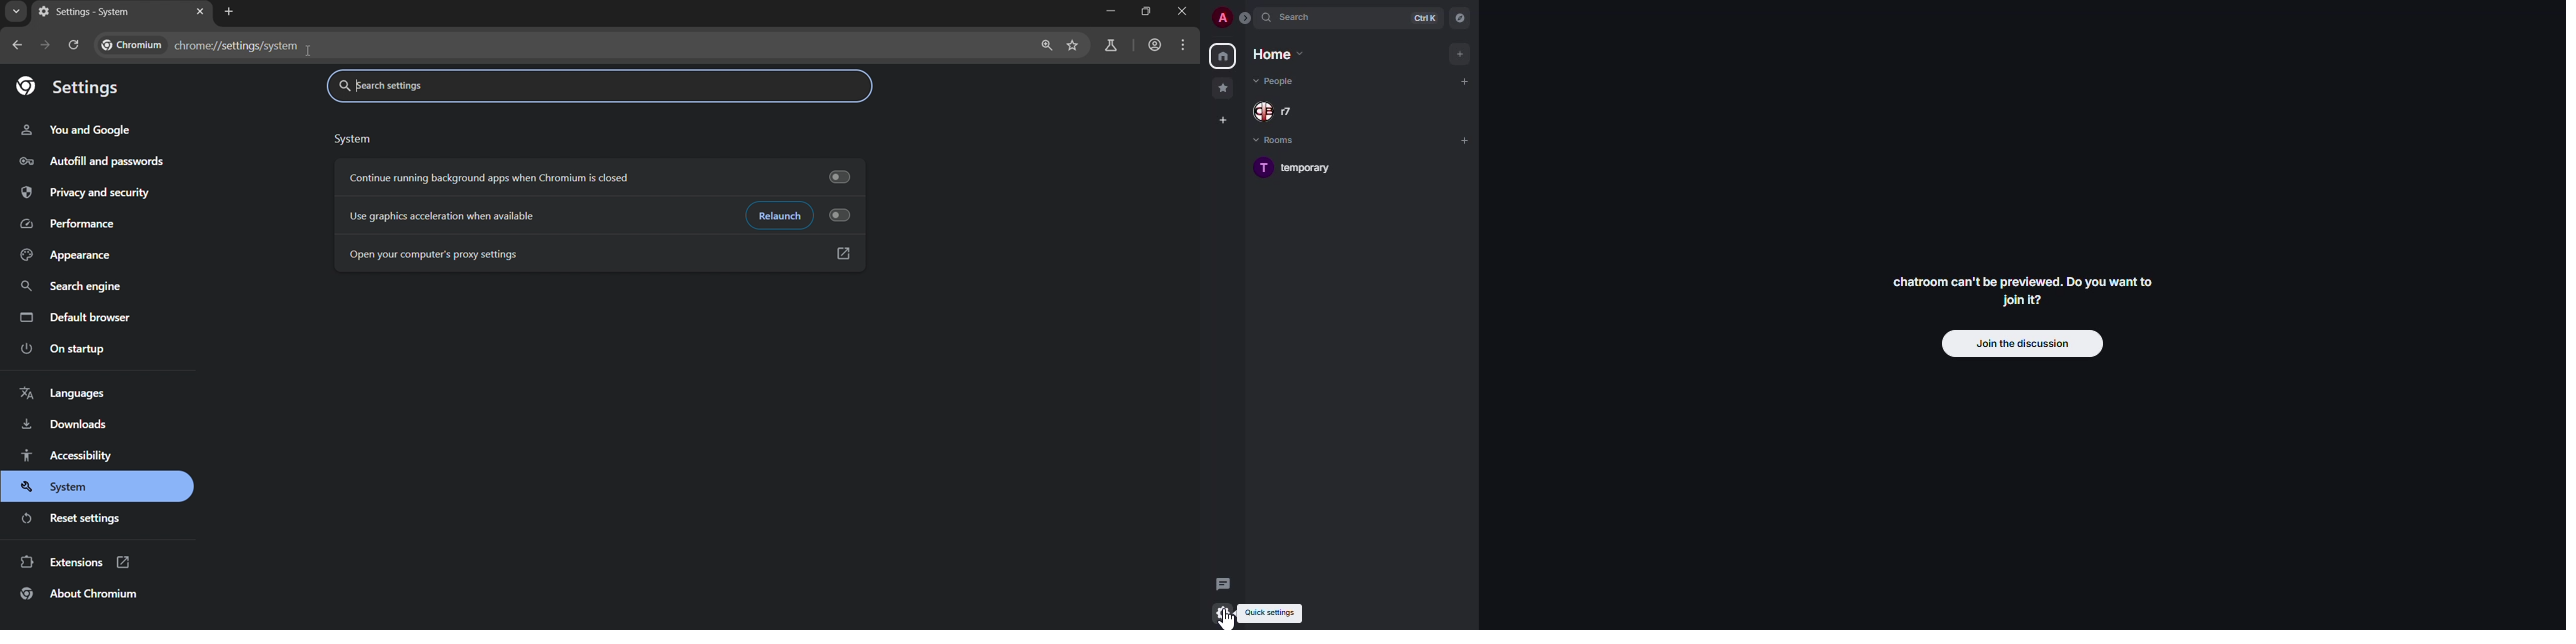 Image resolution: width=2576 pixels, height=644 pixels. I want to click on default browser, so click(81, 321).